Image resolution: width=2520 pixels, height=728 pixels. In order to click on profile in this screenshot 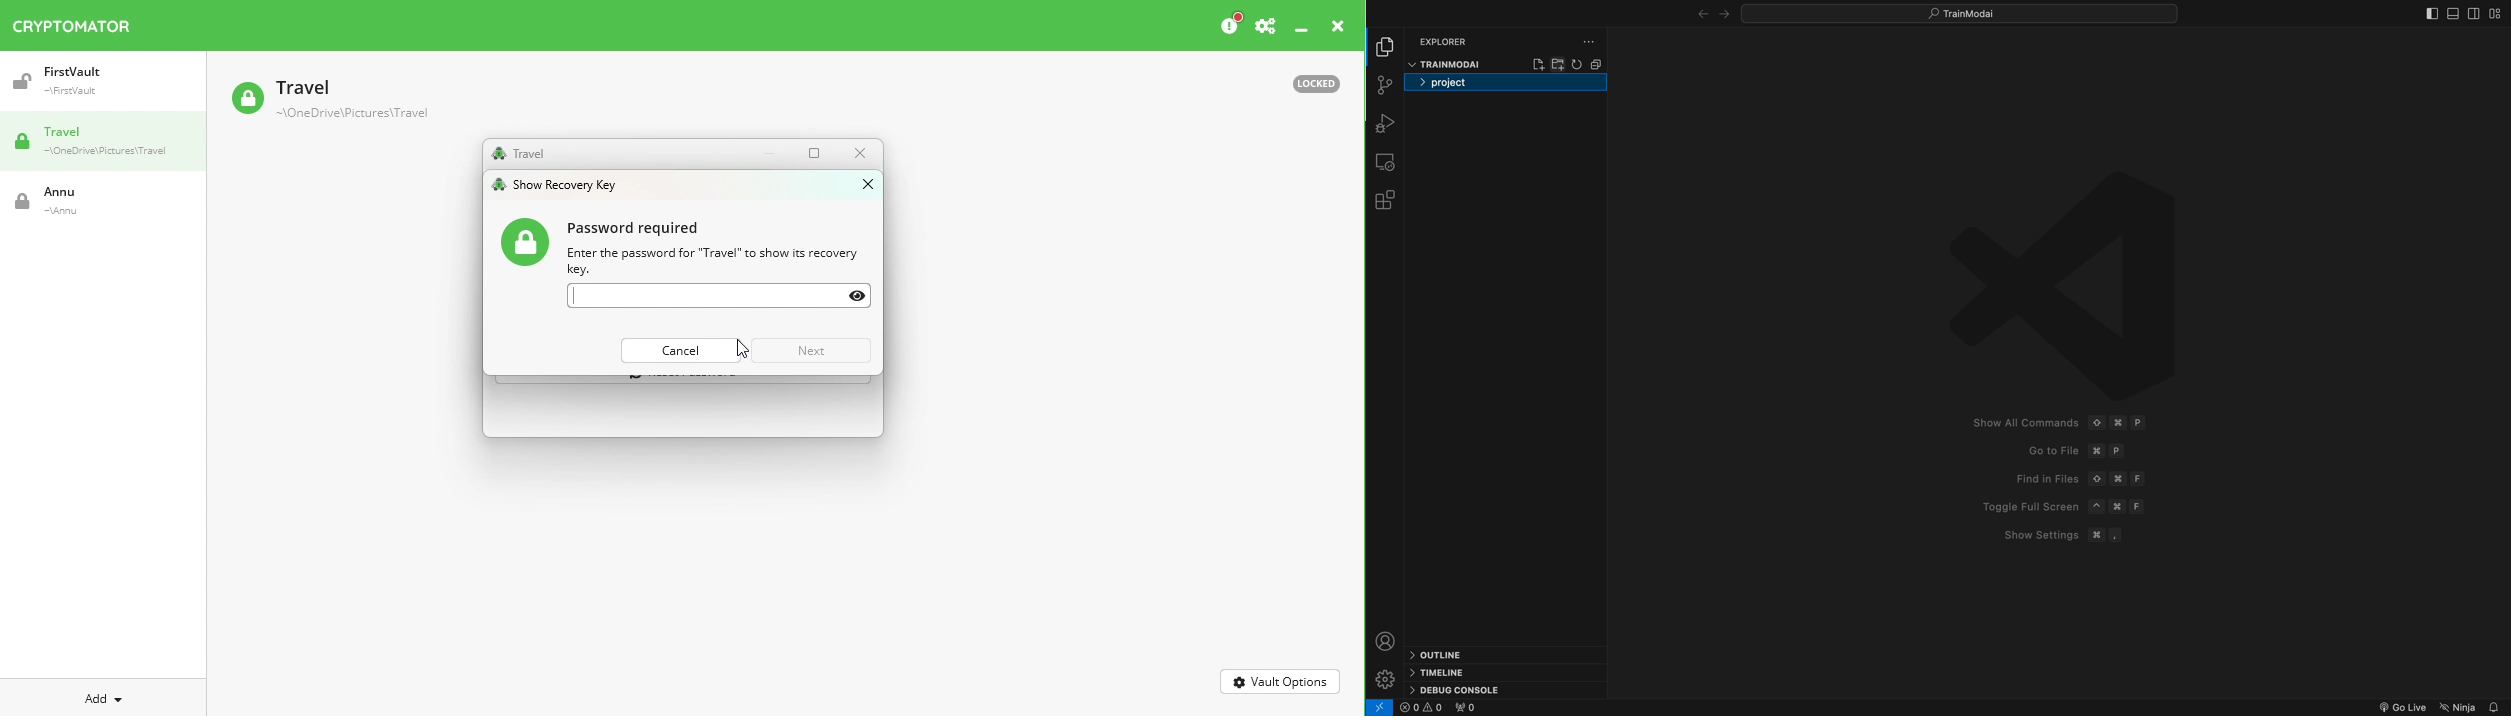, I will do `click(1387, 640)`.